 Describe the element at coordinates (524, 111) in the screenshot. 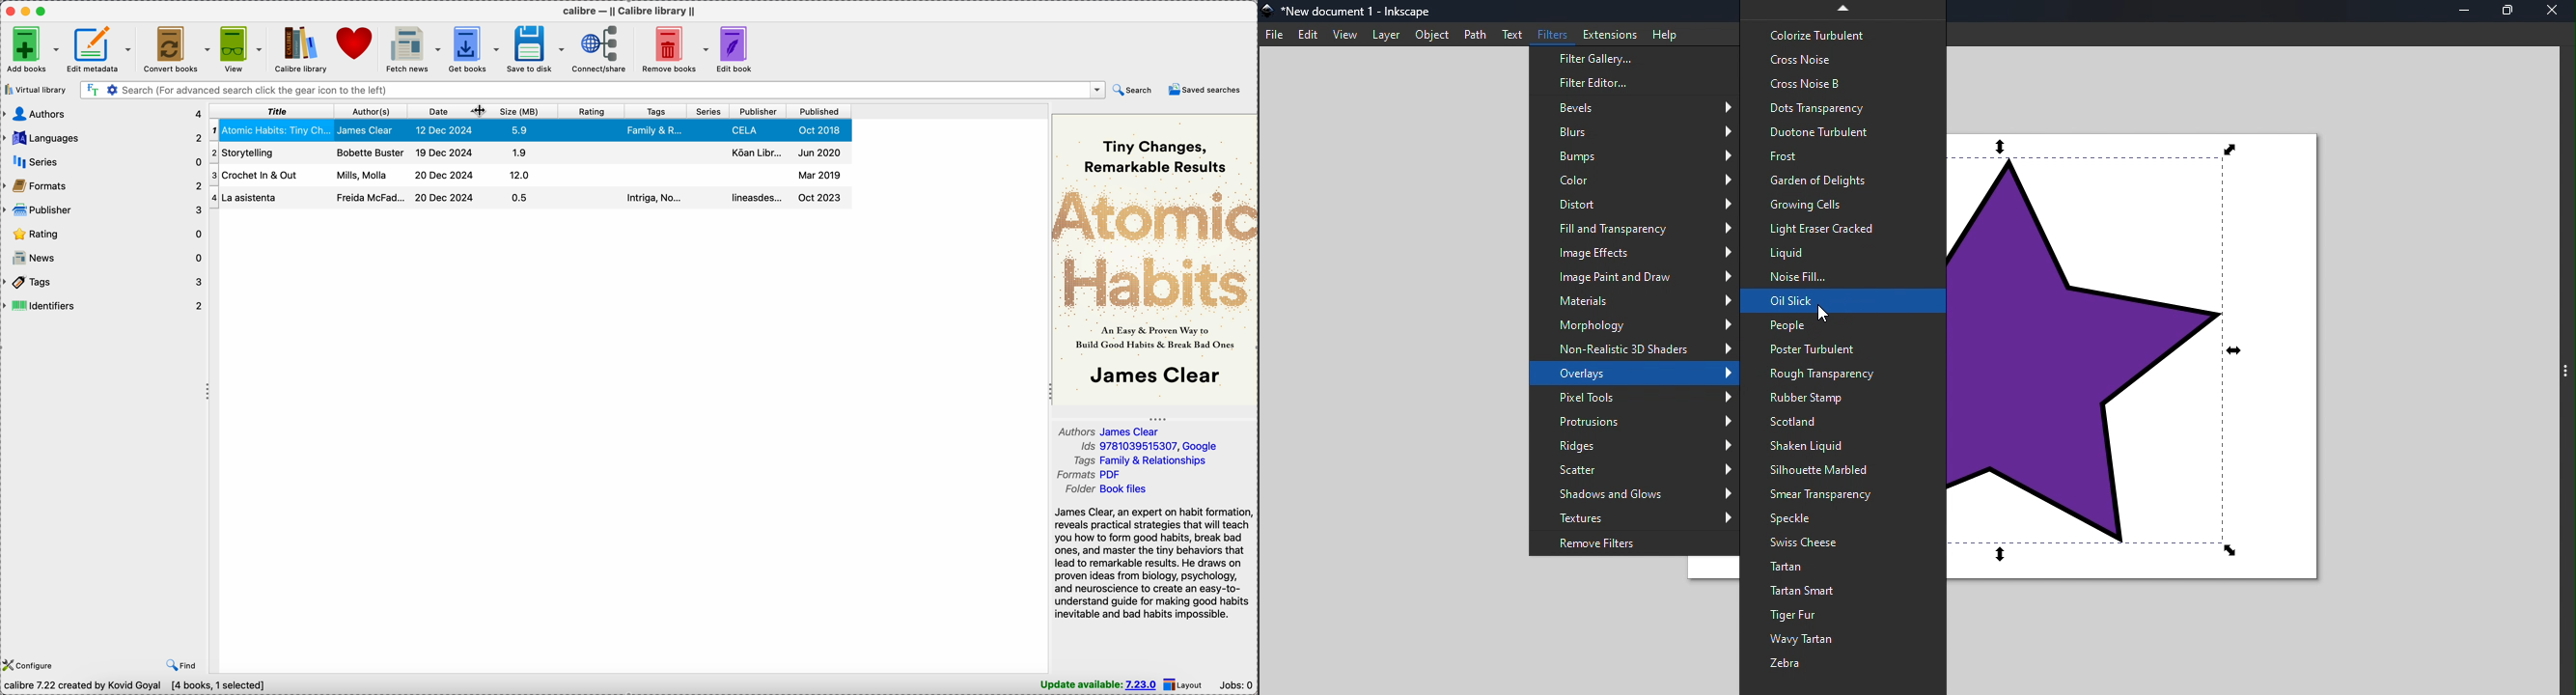

I see `size` at that location.